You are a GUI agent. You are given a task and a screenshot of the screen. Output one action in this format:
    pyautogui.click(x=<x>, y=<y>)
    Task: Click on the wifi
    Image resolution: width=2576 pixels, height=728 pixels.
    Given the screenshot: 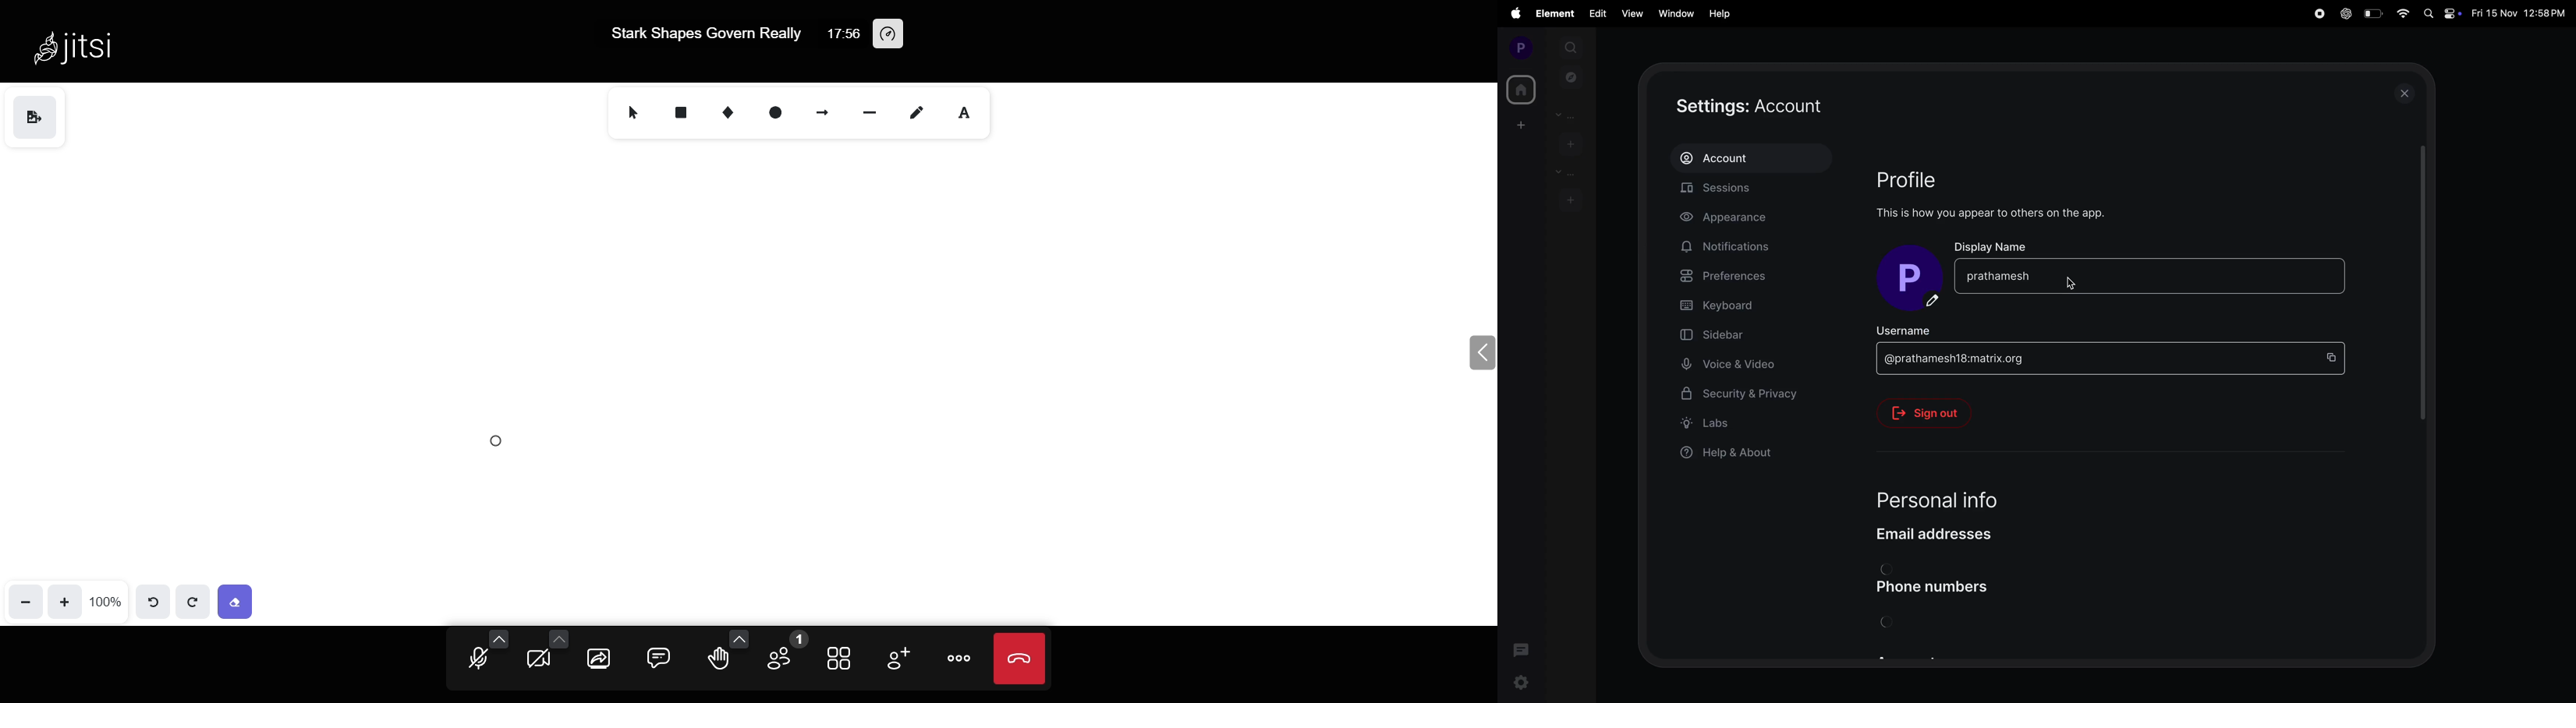 What is the action you would take?
    pyautogui.click(x=2404, y=14)
    